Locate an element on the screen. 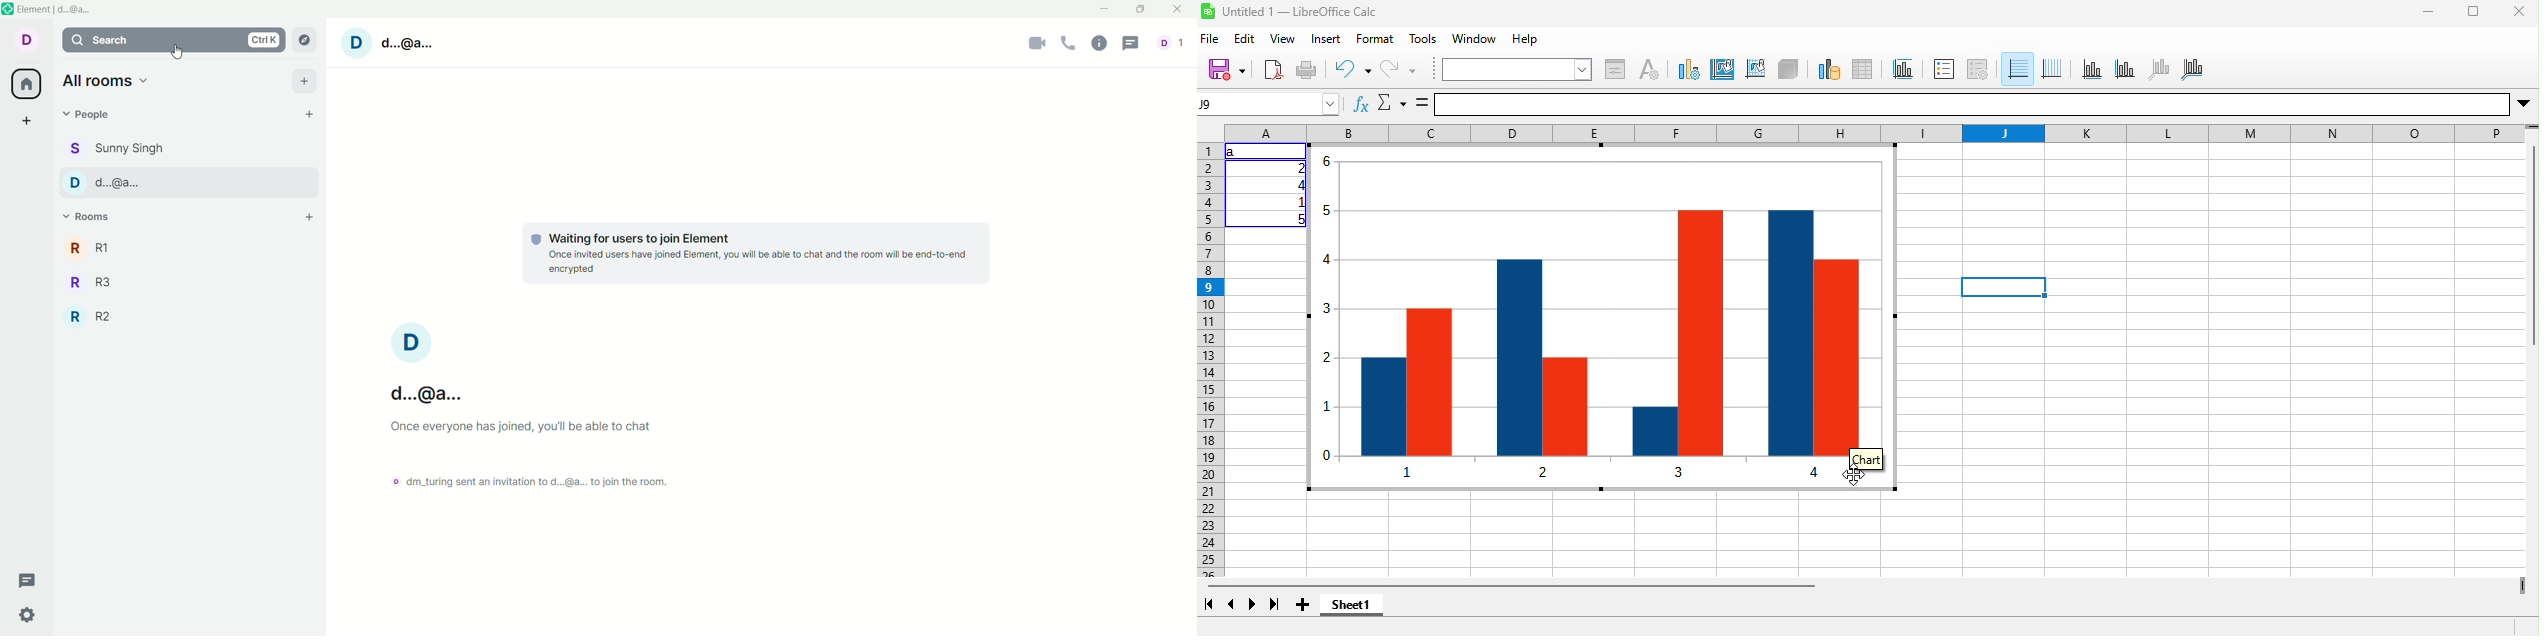  threads is located at coordinates (32, 581).